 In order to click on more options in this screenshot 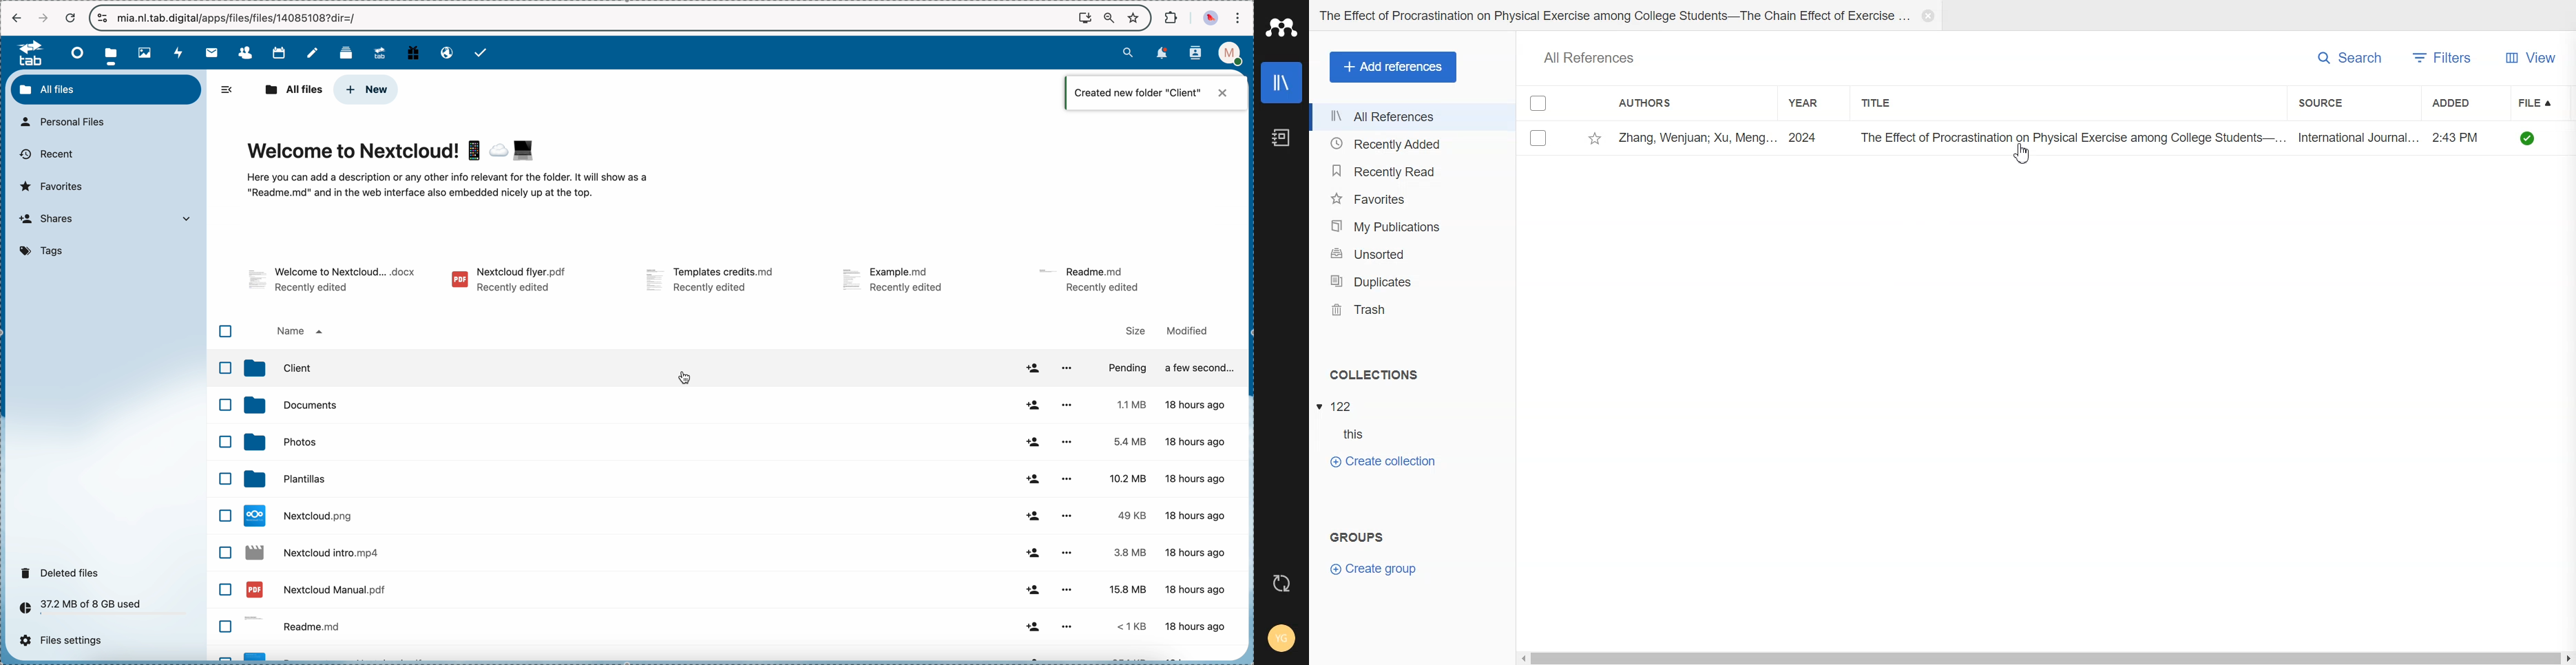, I will do `click(1068, 552)`.